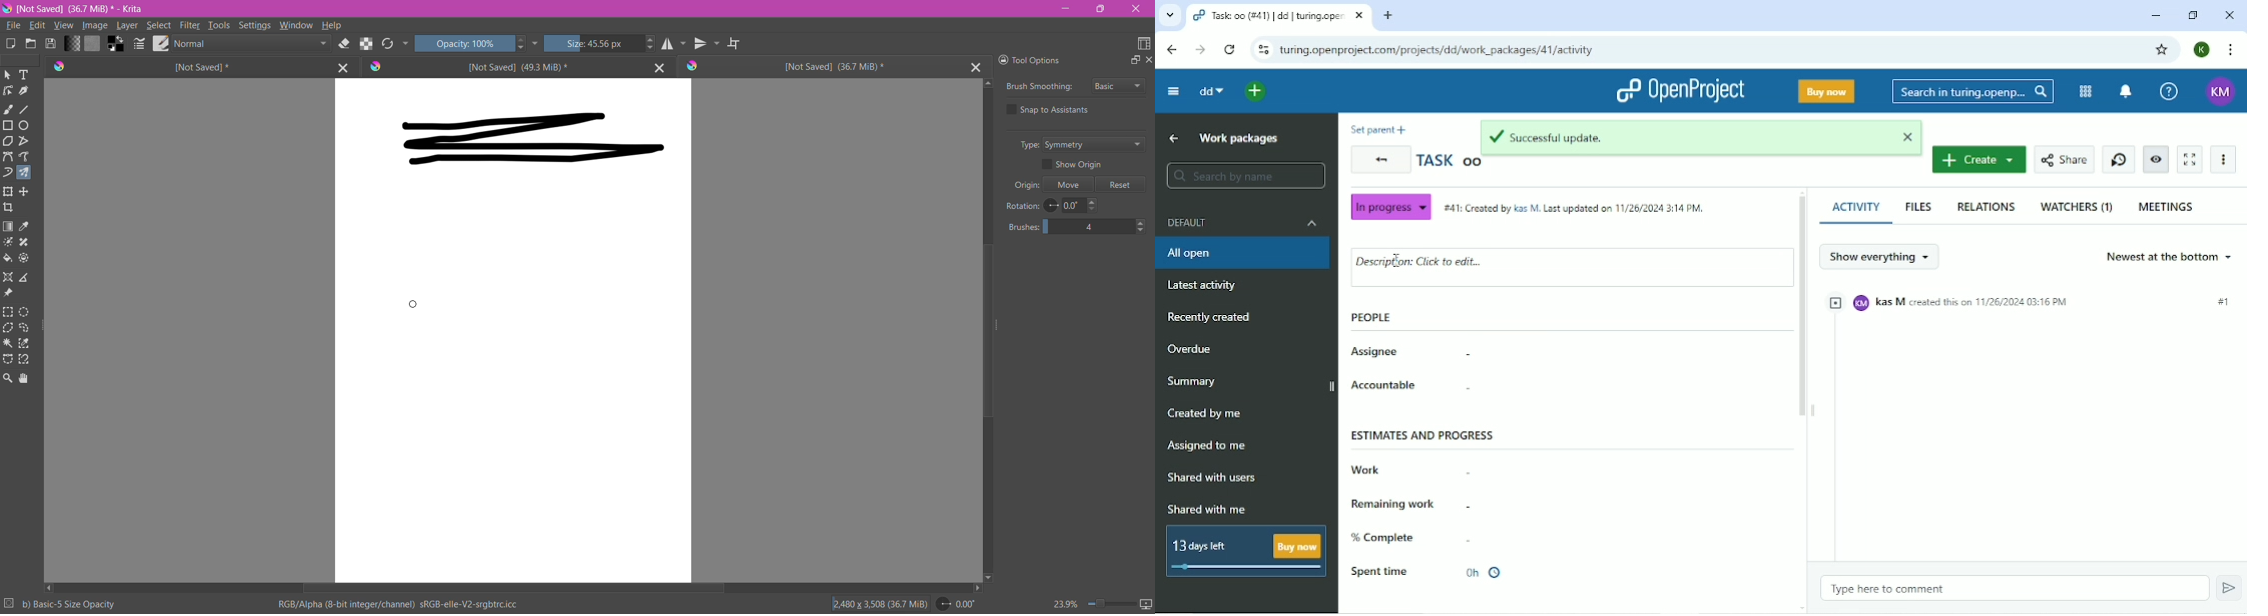  What do you see at coordinates (1374, 353) in the screenshot?
I see `Assignee` at bounding box center [1374, 353].